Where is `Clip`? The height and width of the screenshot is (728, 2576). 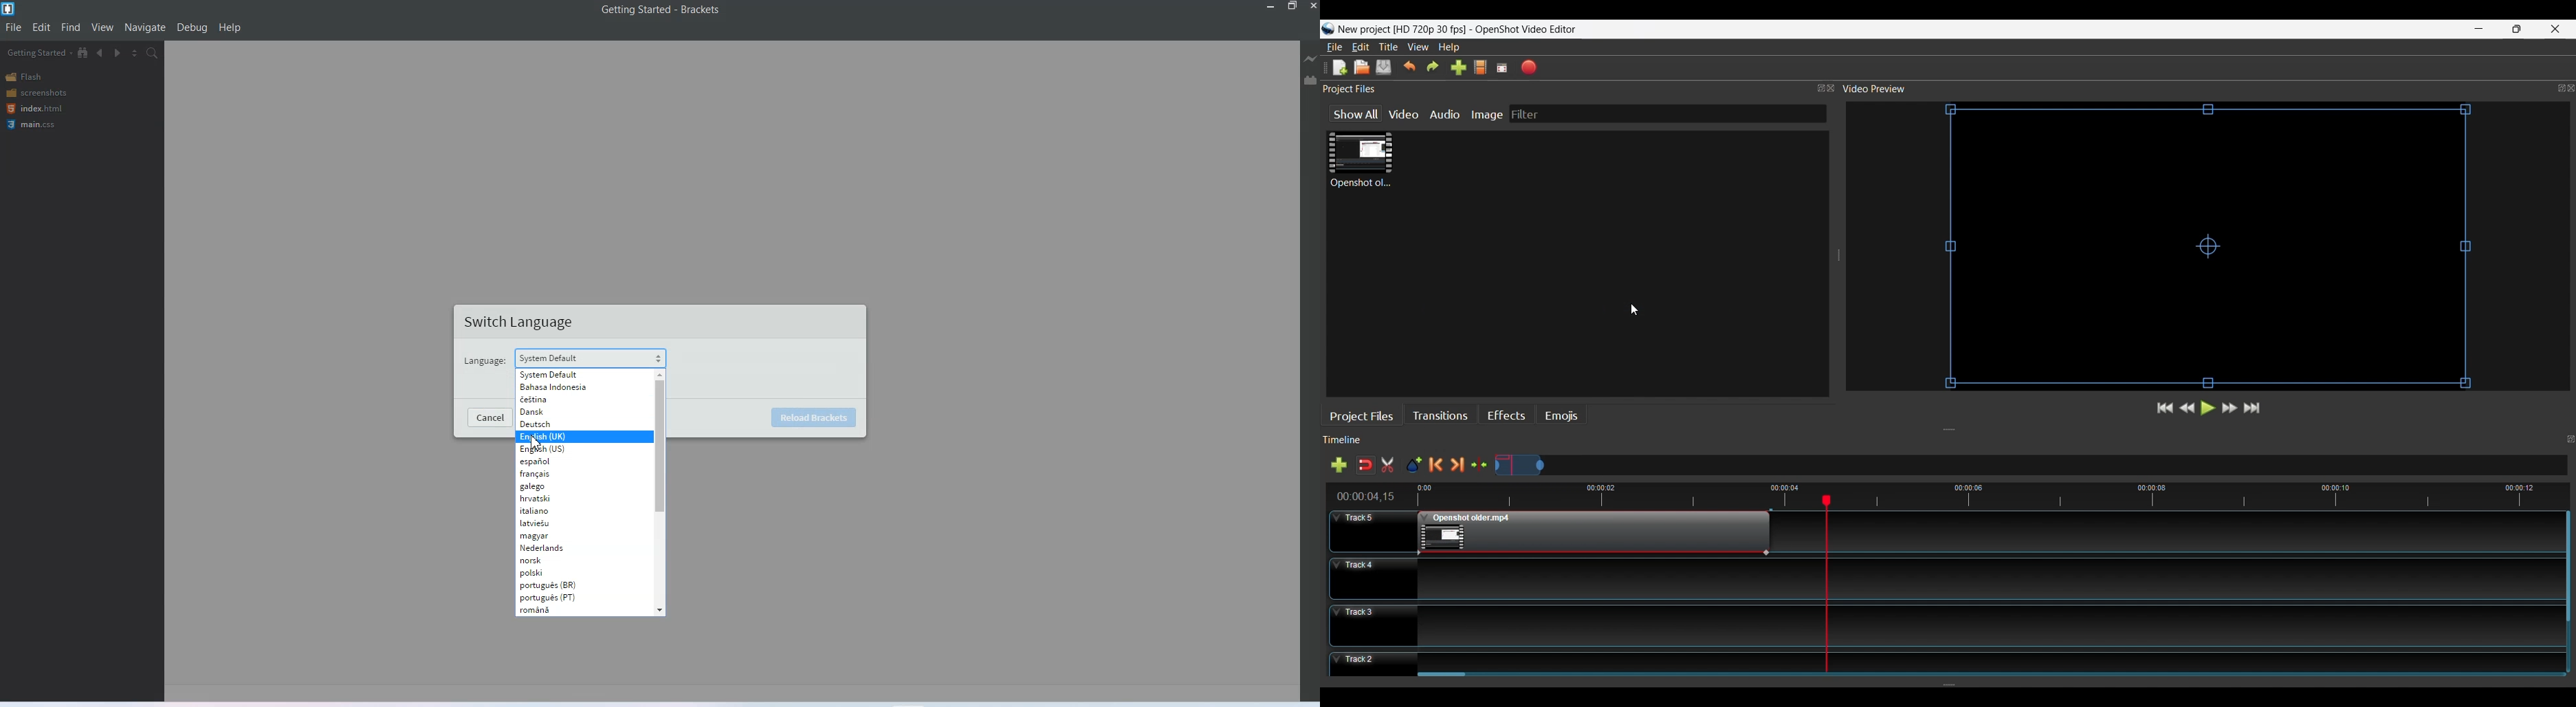
Clip is located at coordinates (1361, 160).